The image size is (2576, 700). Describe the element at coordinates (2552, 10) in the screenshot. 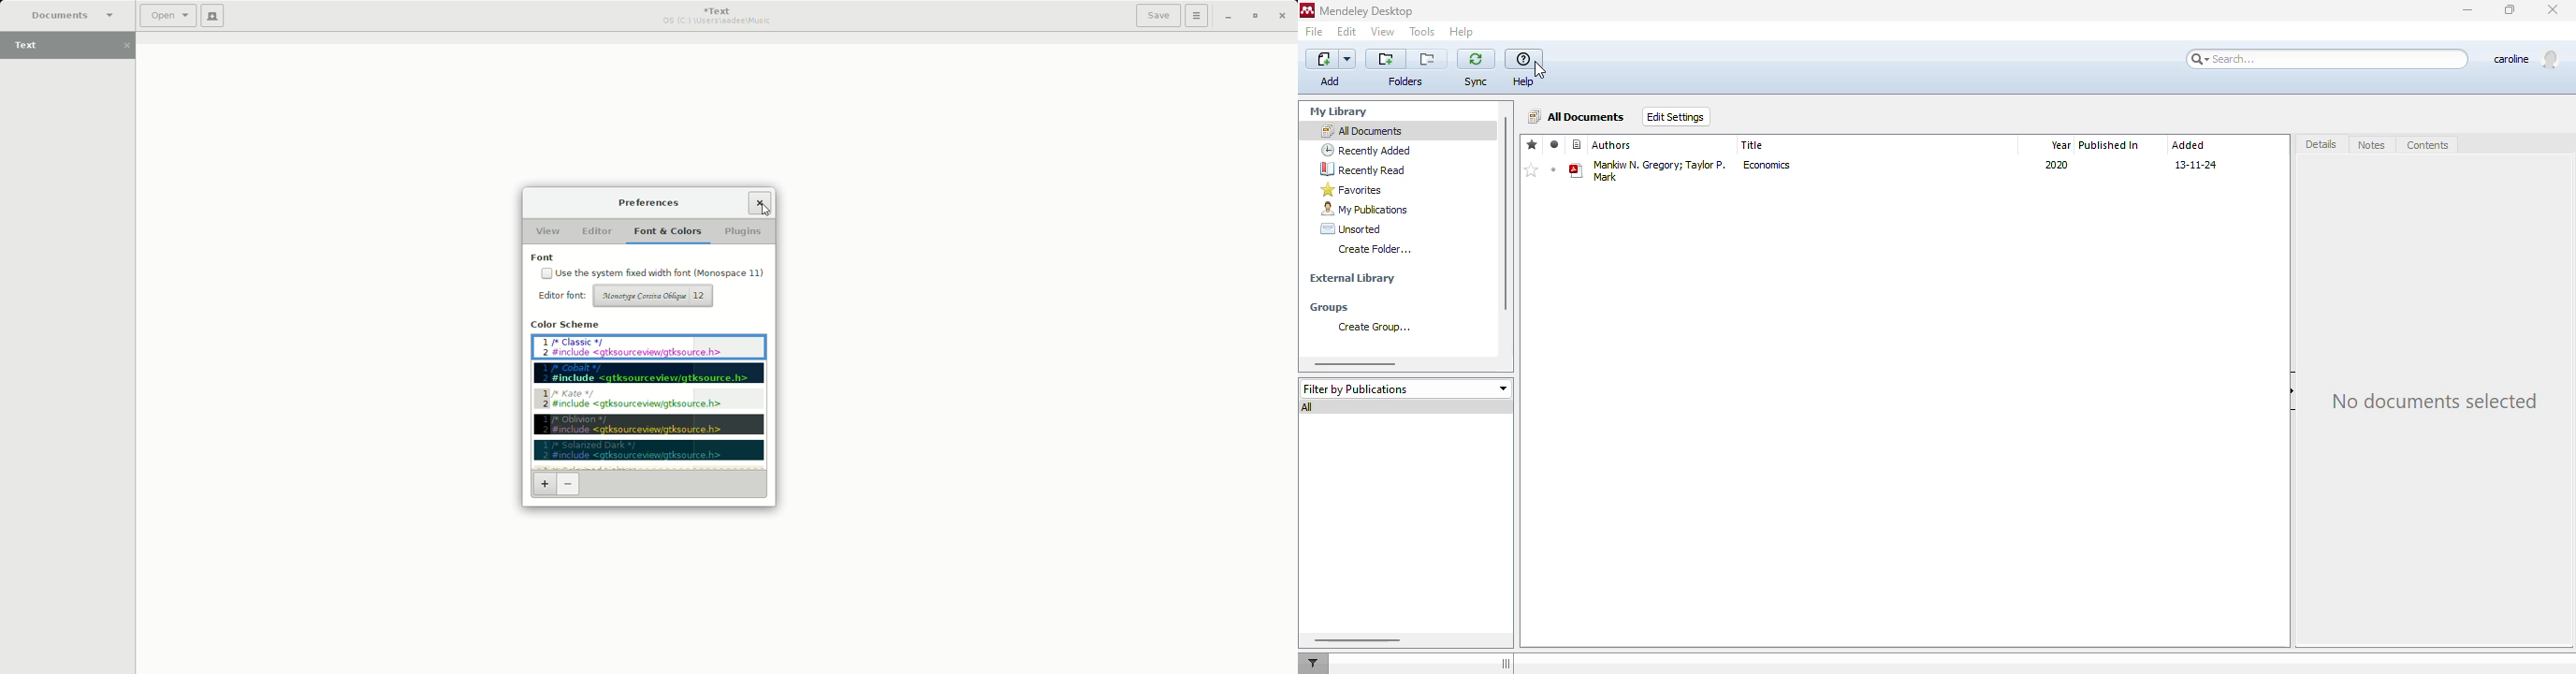

I see `close` at that location.